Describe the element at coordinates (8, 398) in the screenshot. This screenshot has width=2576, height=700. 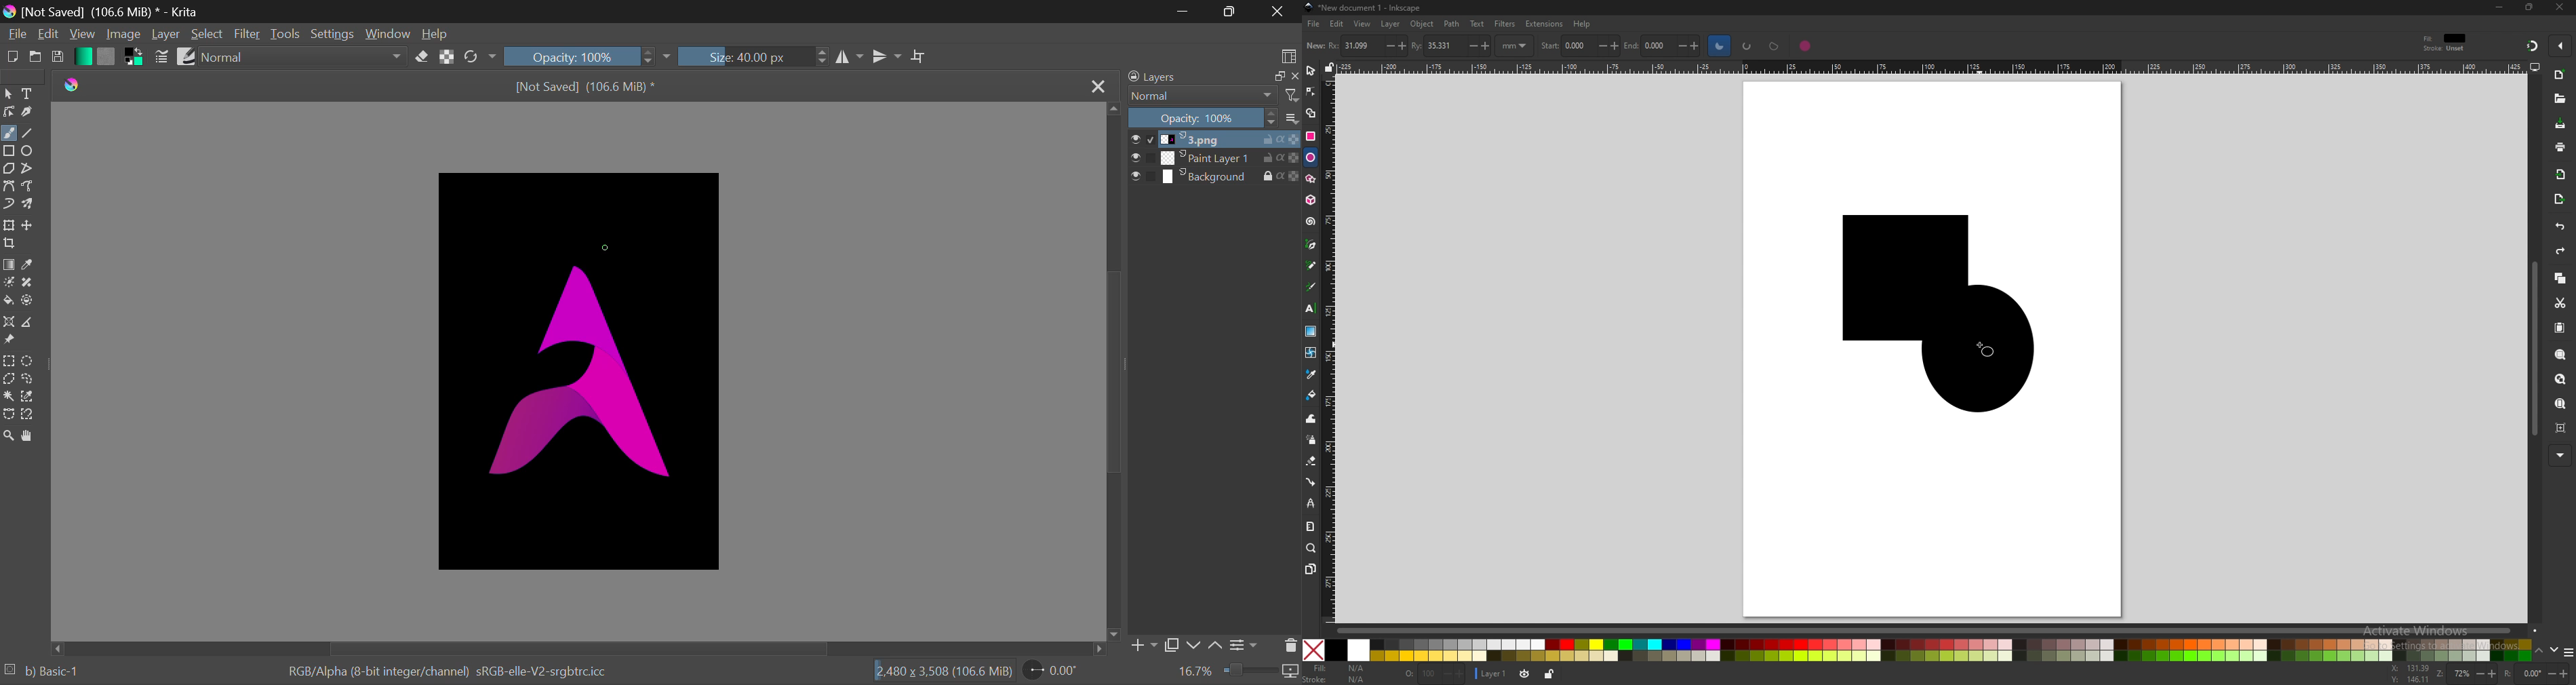
I see `Continuous Selection` at that location.